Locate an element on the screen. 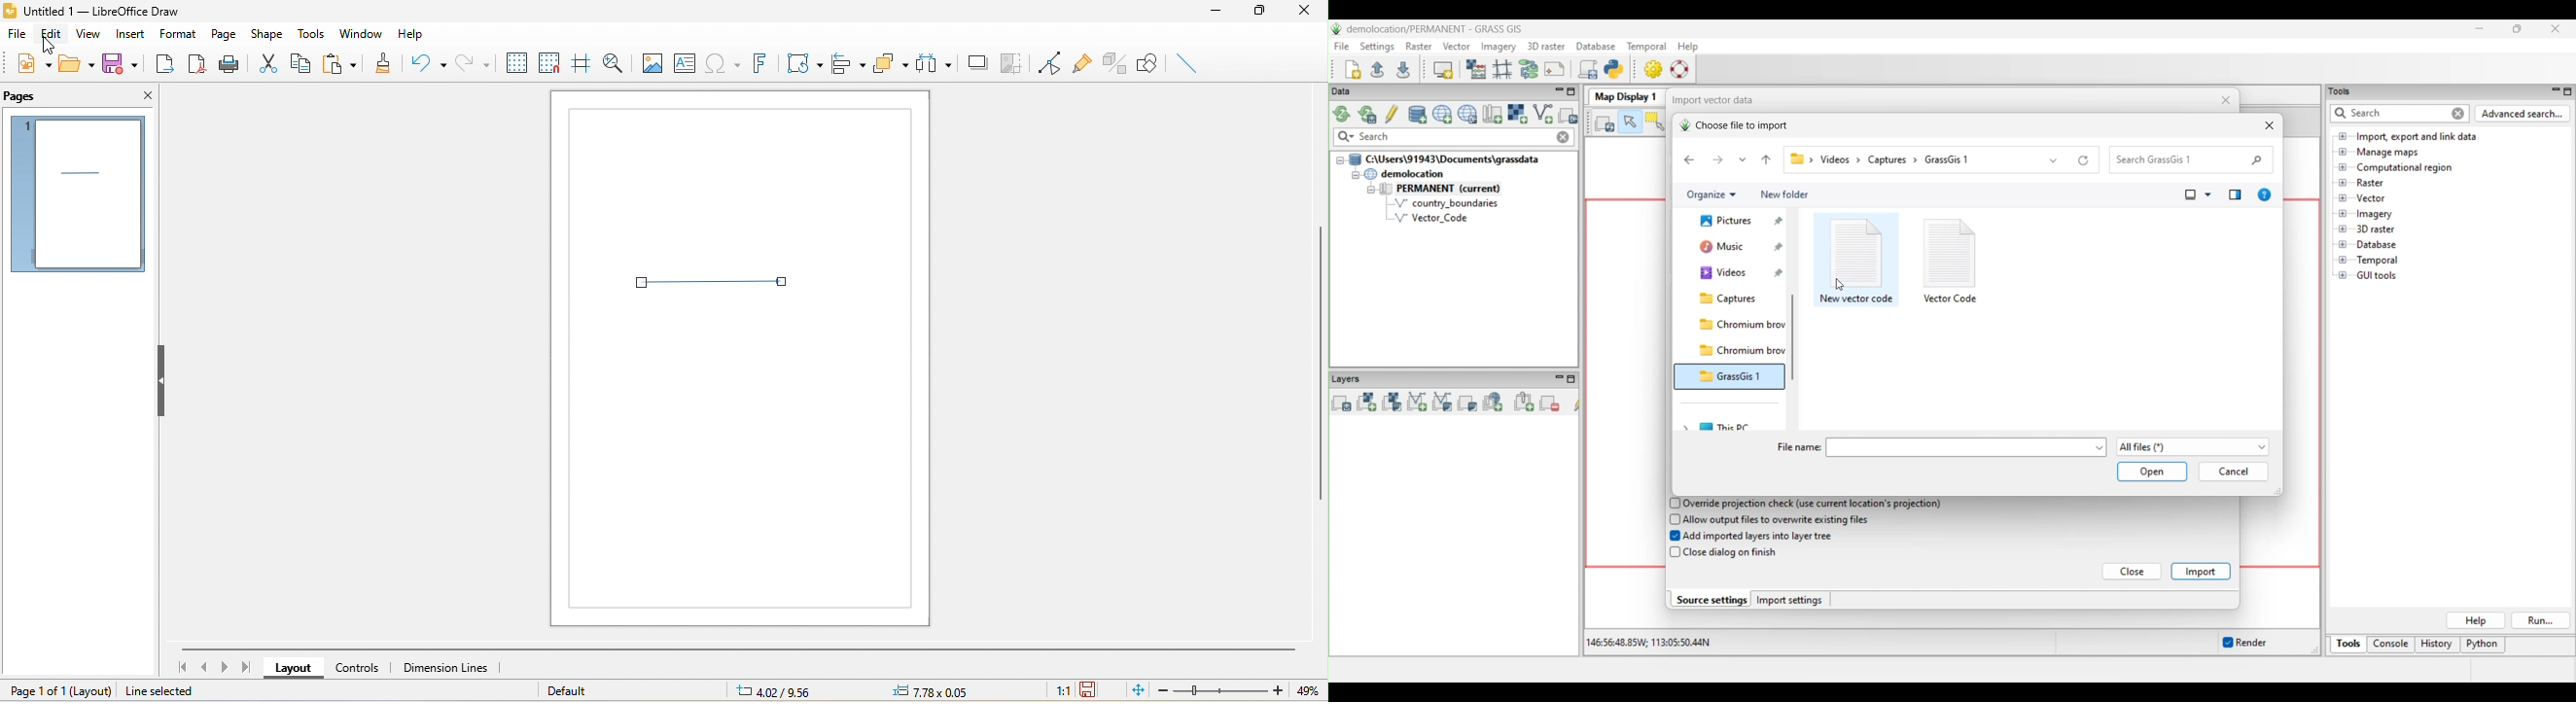 The height and width of the screenshot is (728, 2576). pages is located at coordinates (28, 96).